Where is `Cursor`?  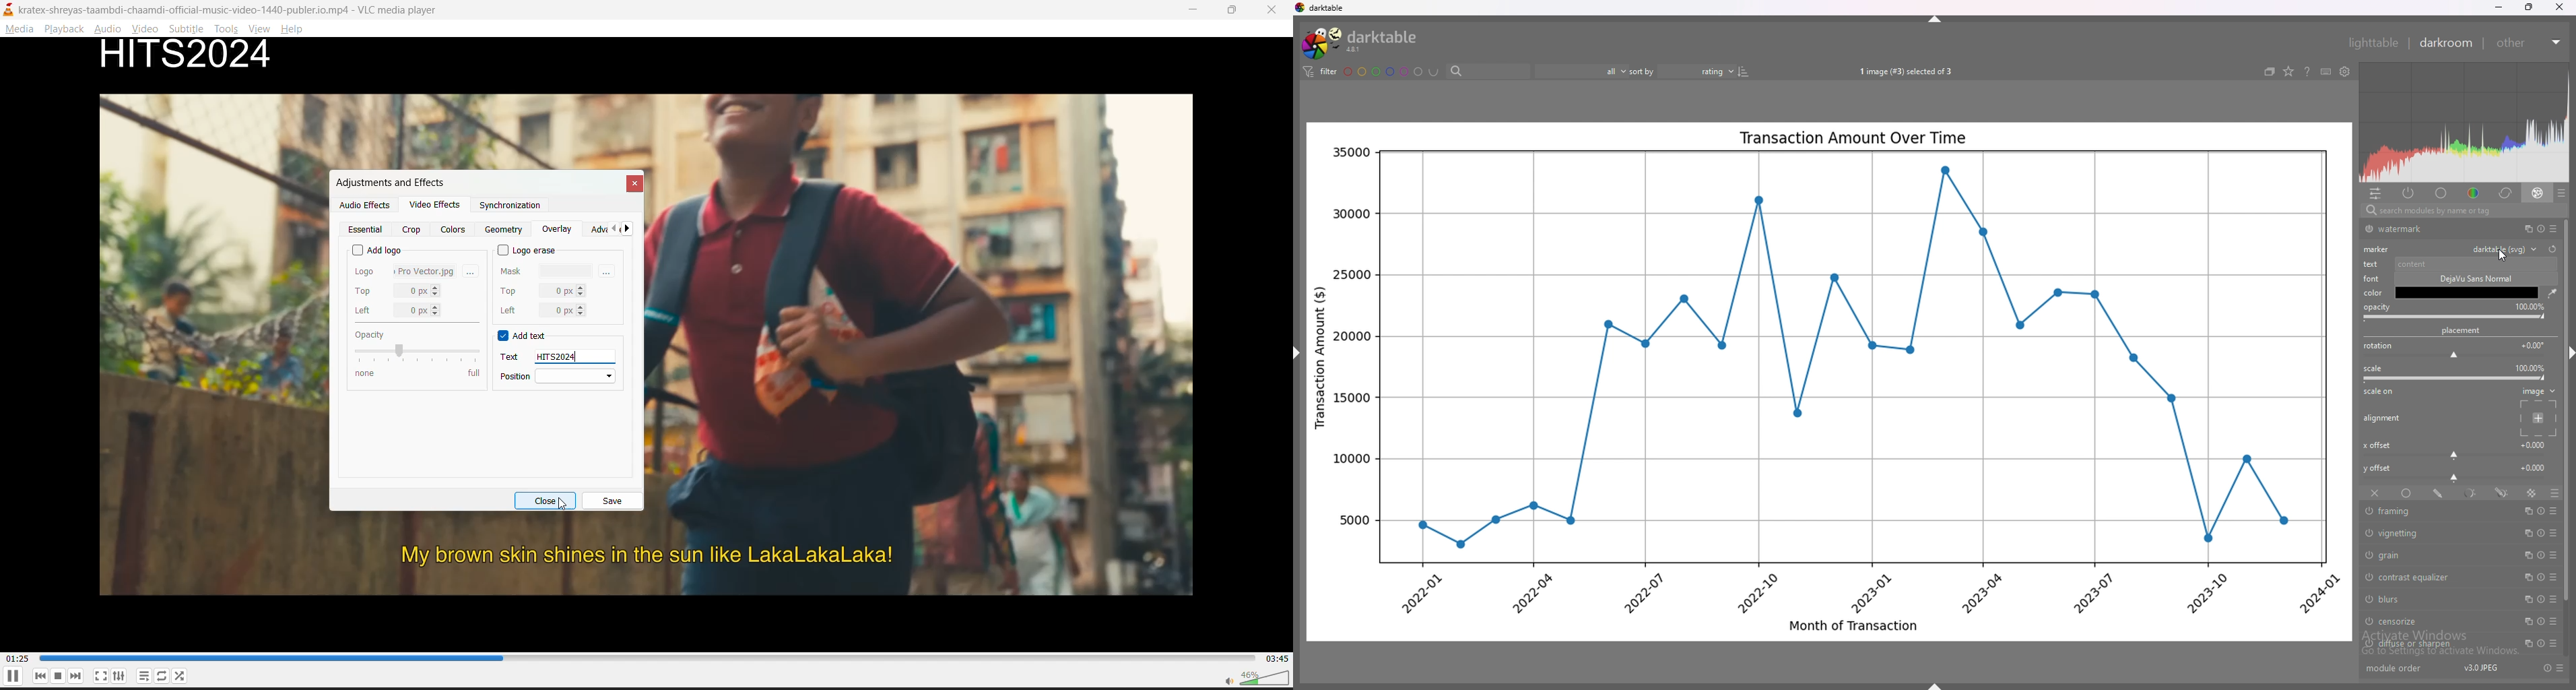 Cursor is located at coordinates (564, 505).